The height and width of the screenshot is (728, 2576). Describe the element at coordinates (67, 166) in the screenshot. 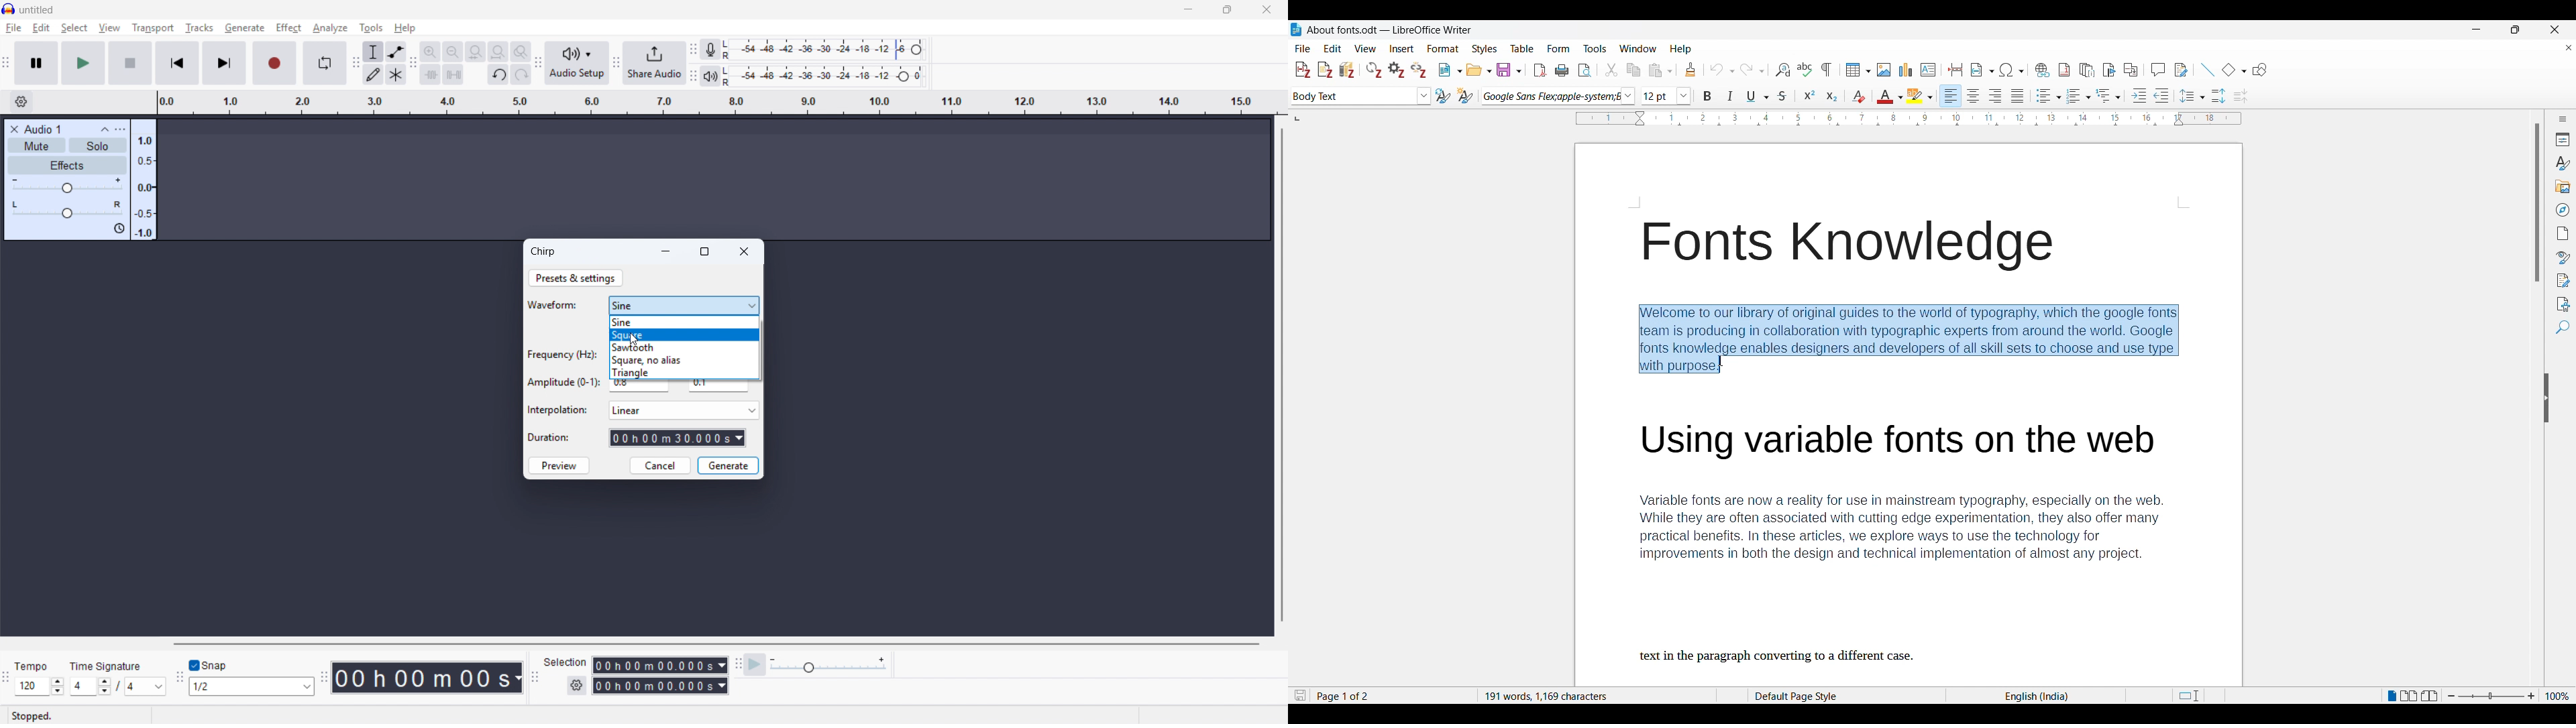

I see `Effects ` at that location.